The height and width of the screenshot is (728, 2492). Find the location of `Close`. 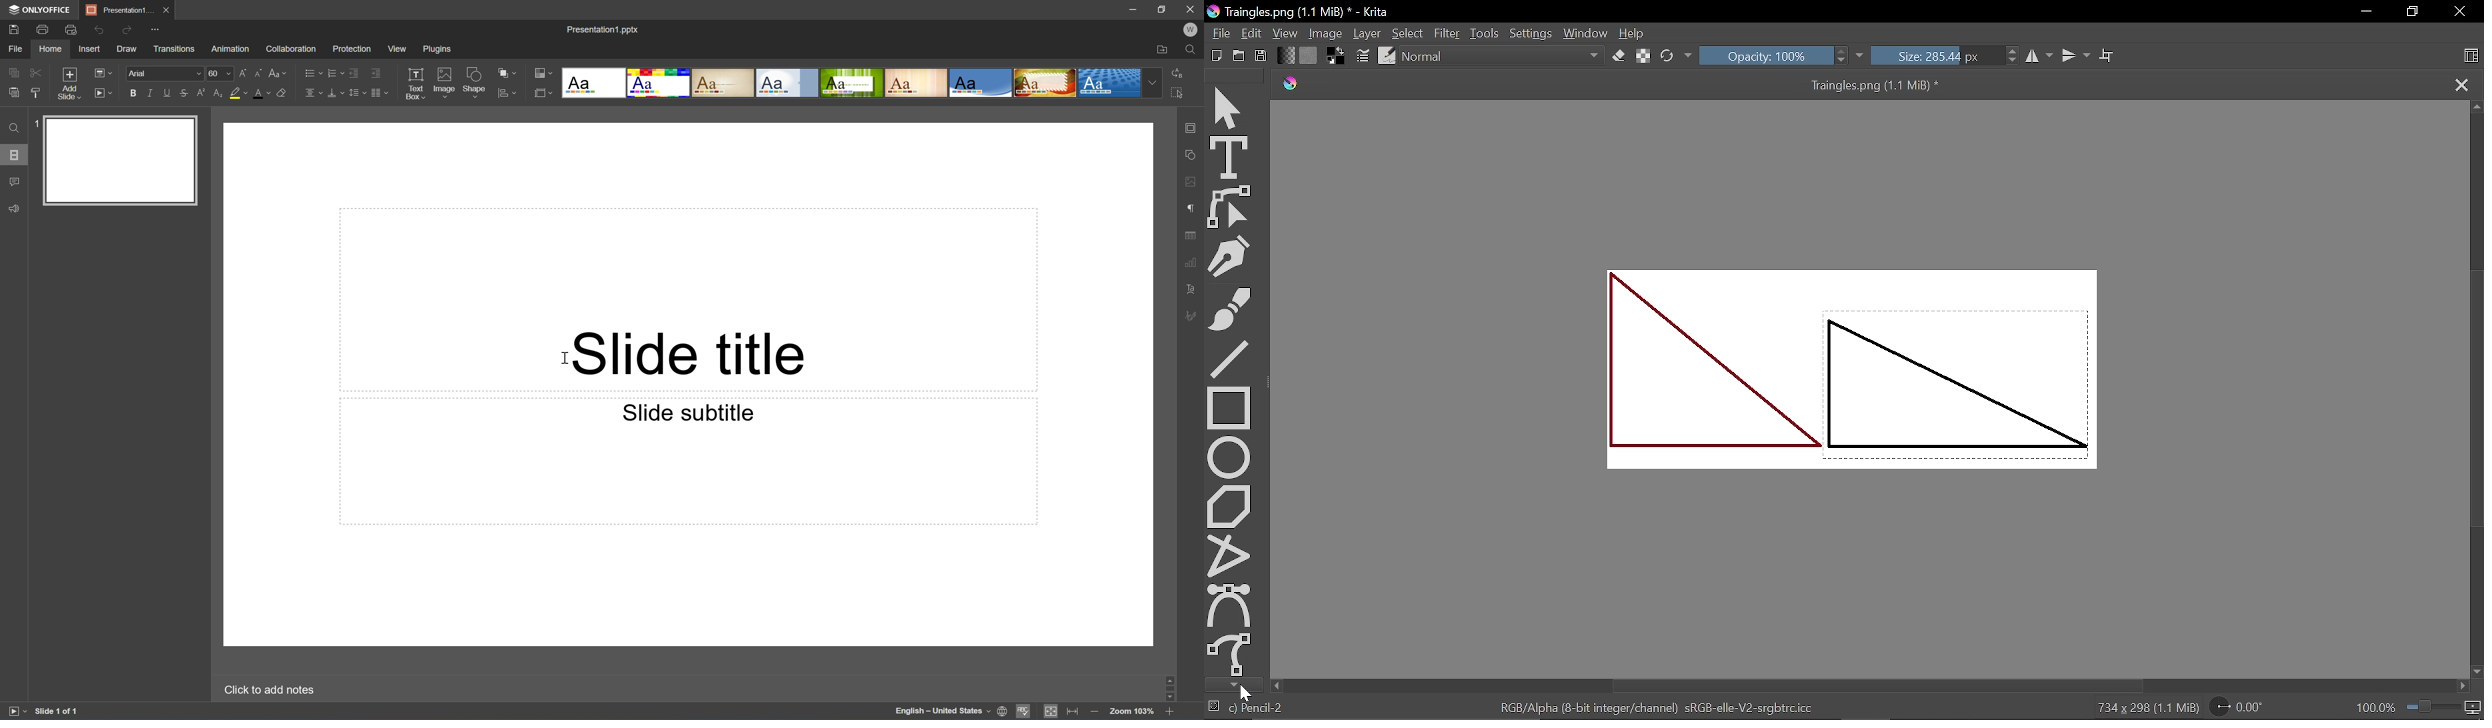

Close is located at coordinates (2463, 12).